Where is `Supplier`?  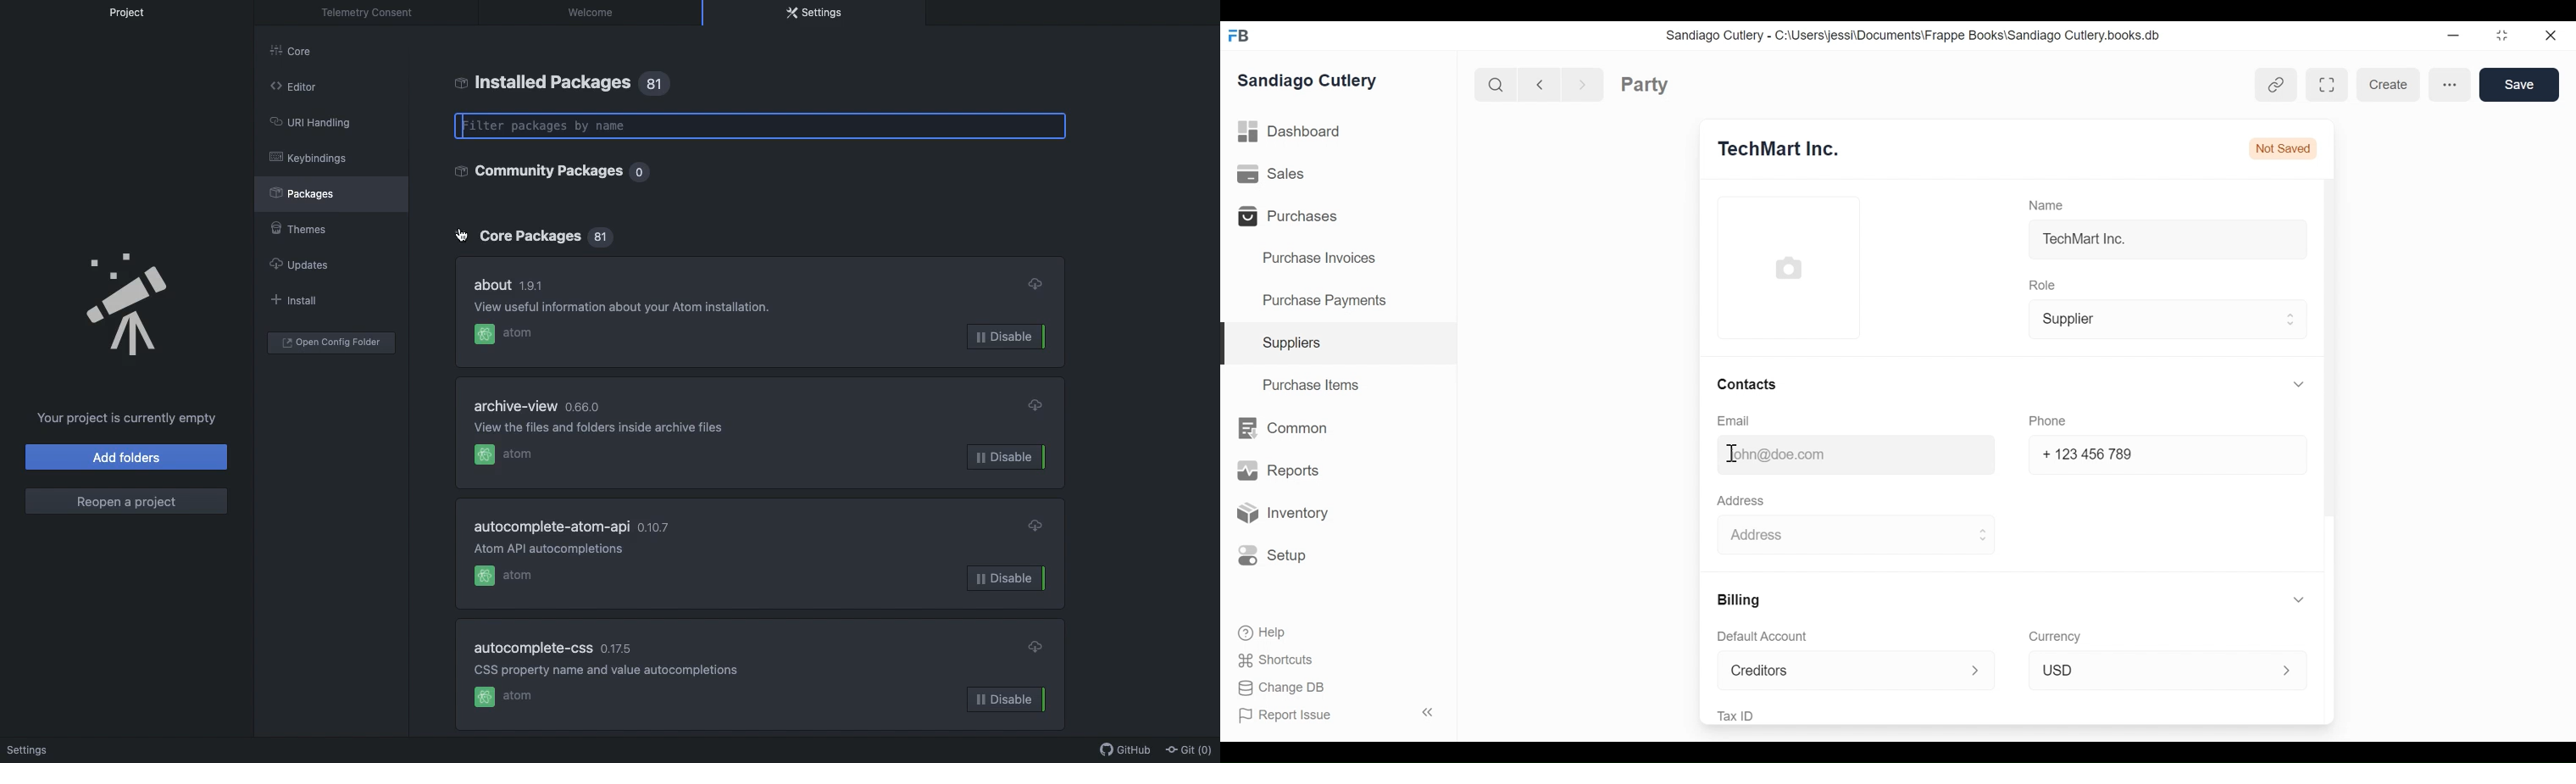 Supplier is located at coordinates (2164, 320).